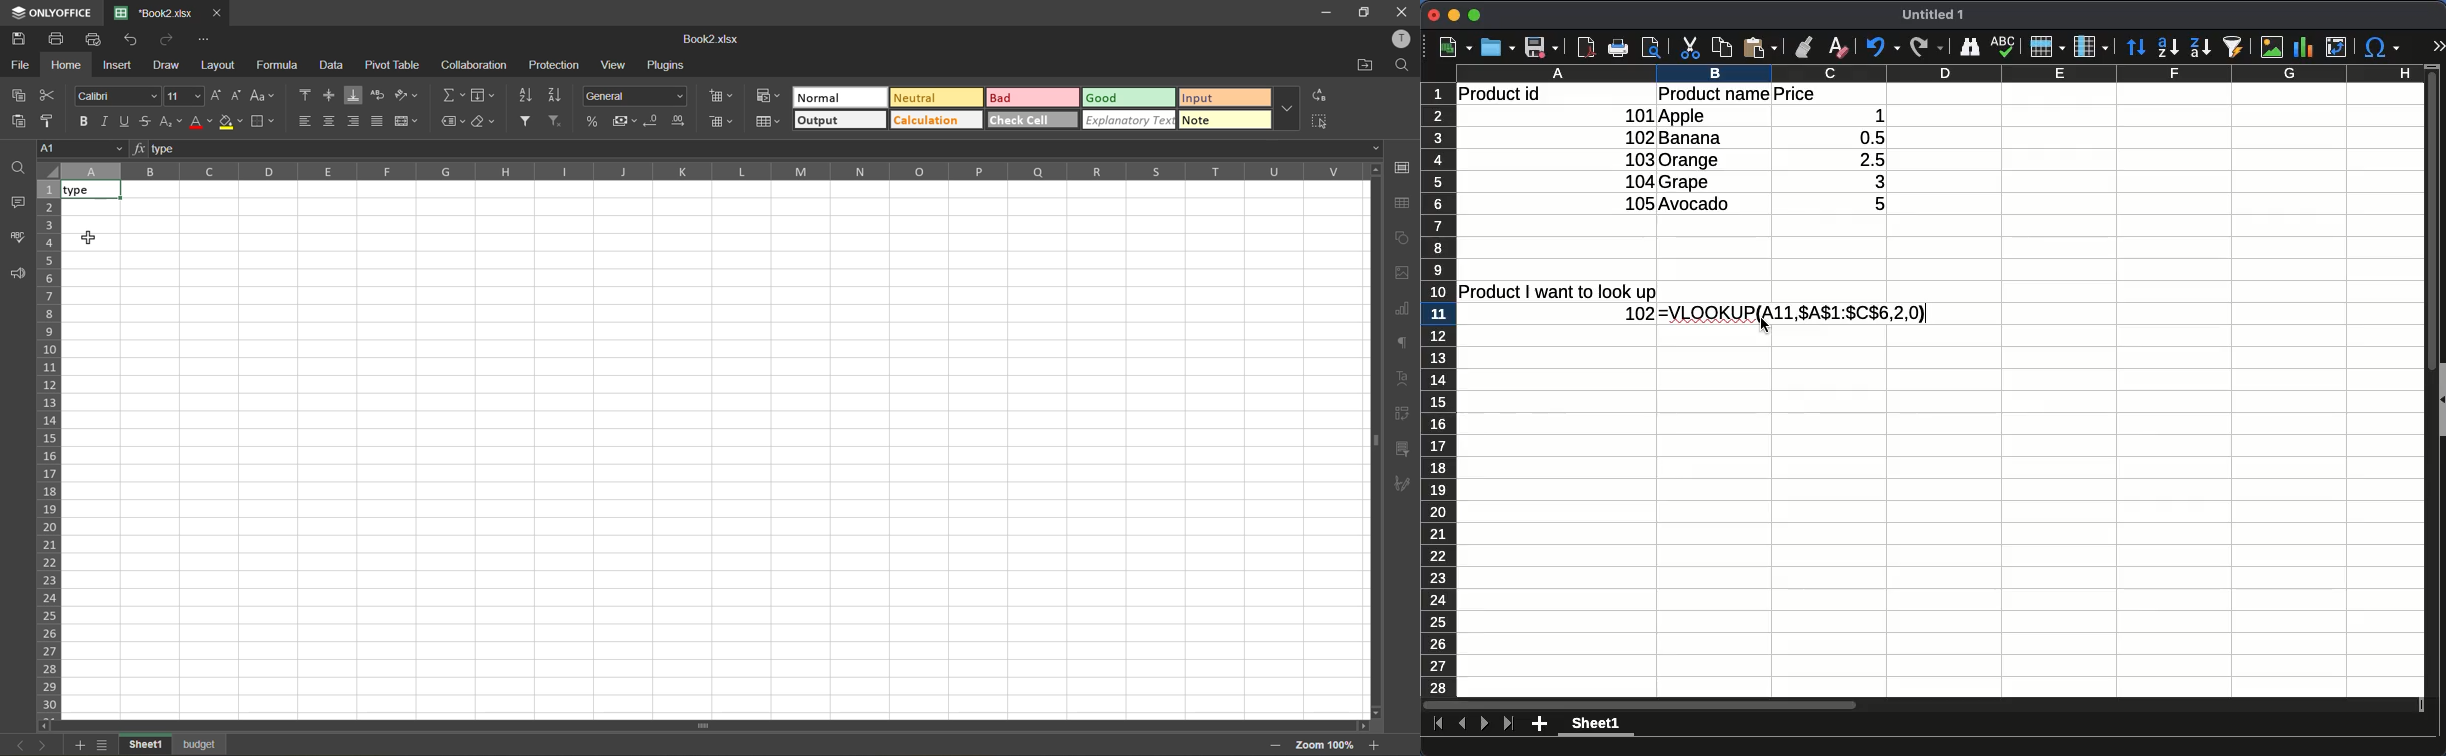 Image resolution: width=2464 pixels, height=756 pixels. Describe the element at coordinates (396, 66) in the screenshot. I see `pivot table` at that location.